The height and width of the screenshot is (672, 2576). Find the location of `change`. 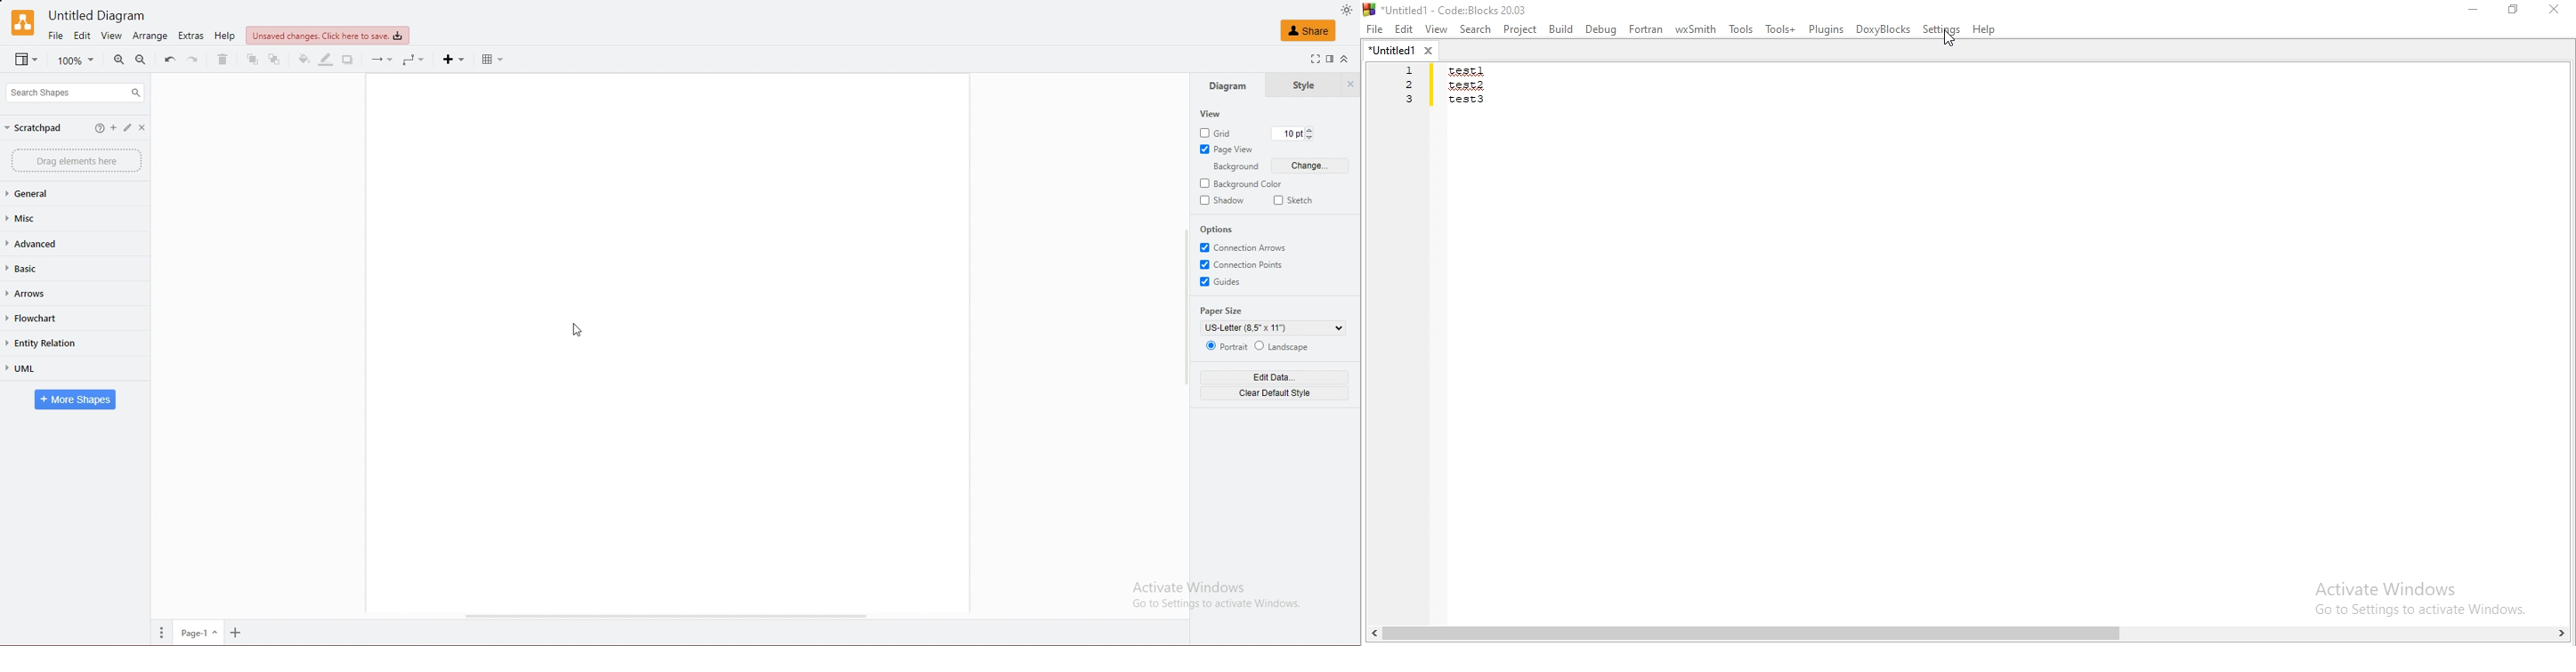

change is located at coordinates (1311, 164).